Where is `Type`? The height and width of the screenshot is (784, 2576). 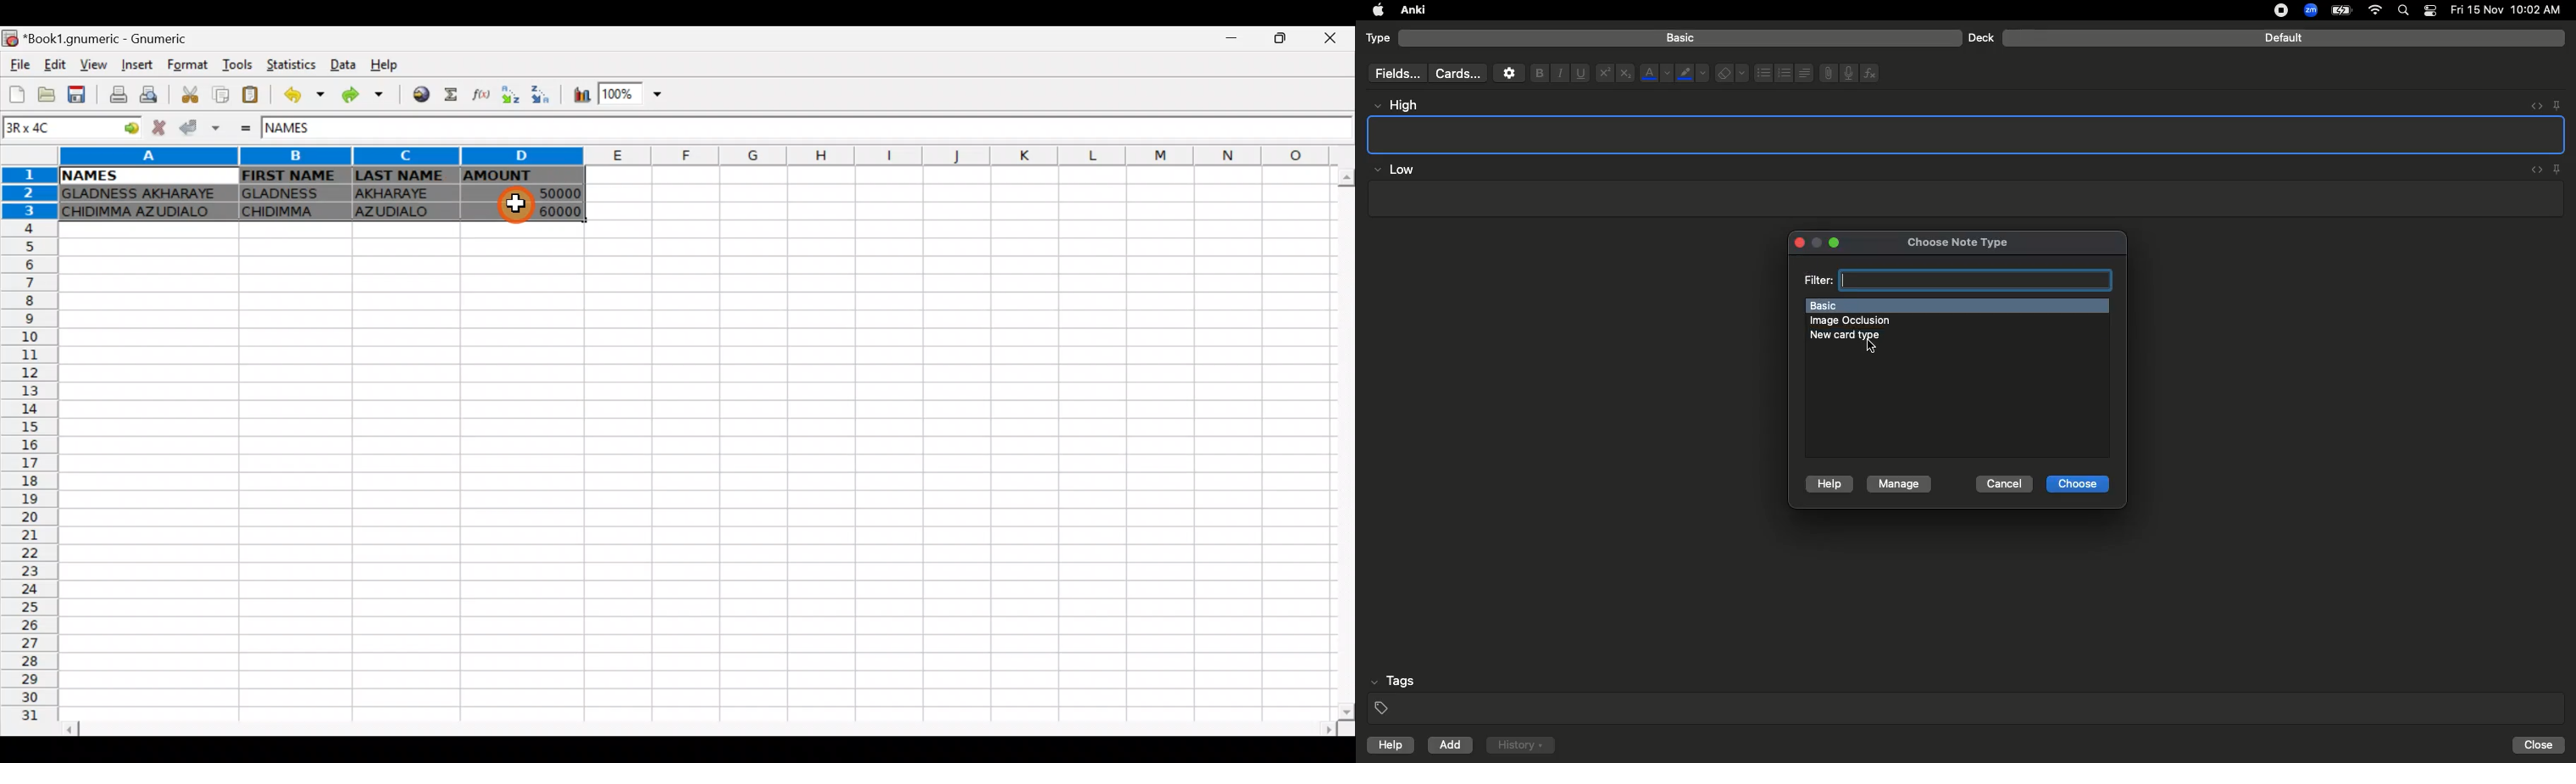 Type is located at coordinates (1379, 39).